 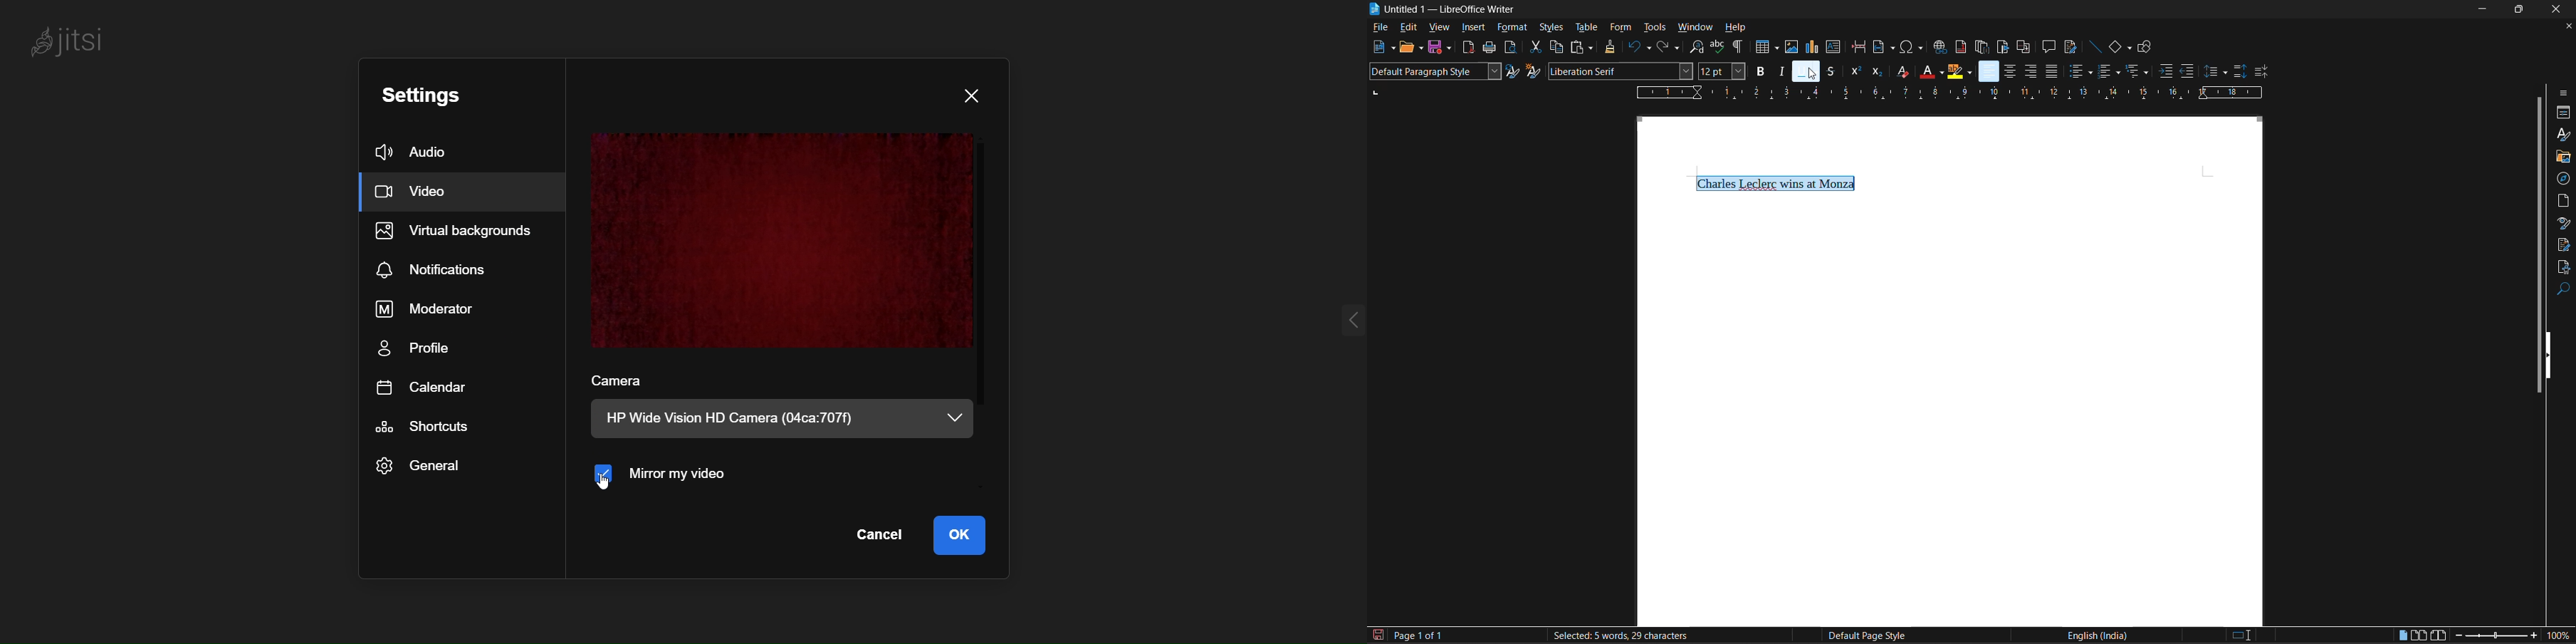 I want to click on book view, so click(x=2438, y=636).